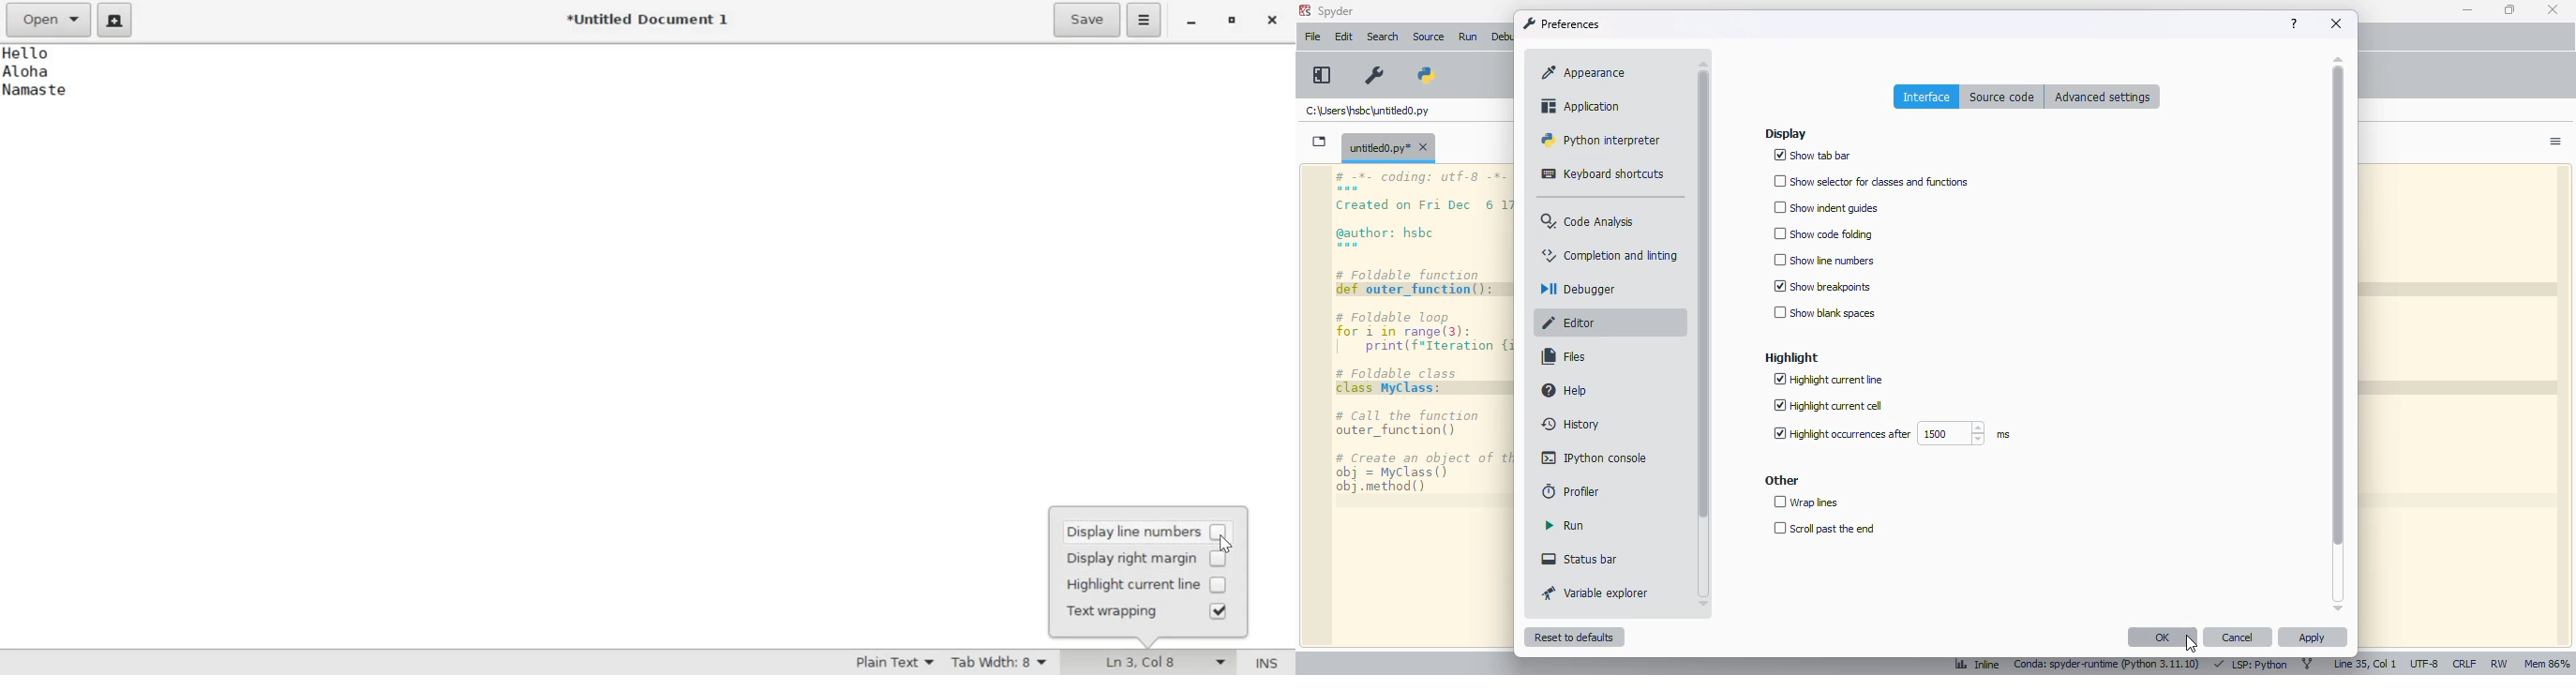 This screenshot has height=700, width=2576. I want to click on UTF-8, so click(2425, 664).